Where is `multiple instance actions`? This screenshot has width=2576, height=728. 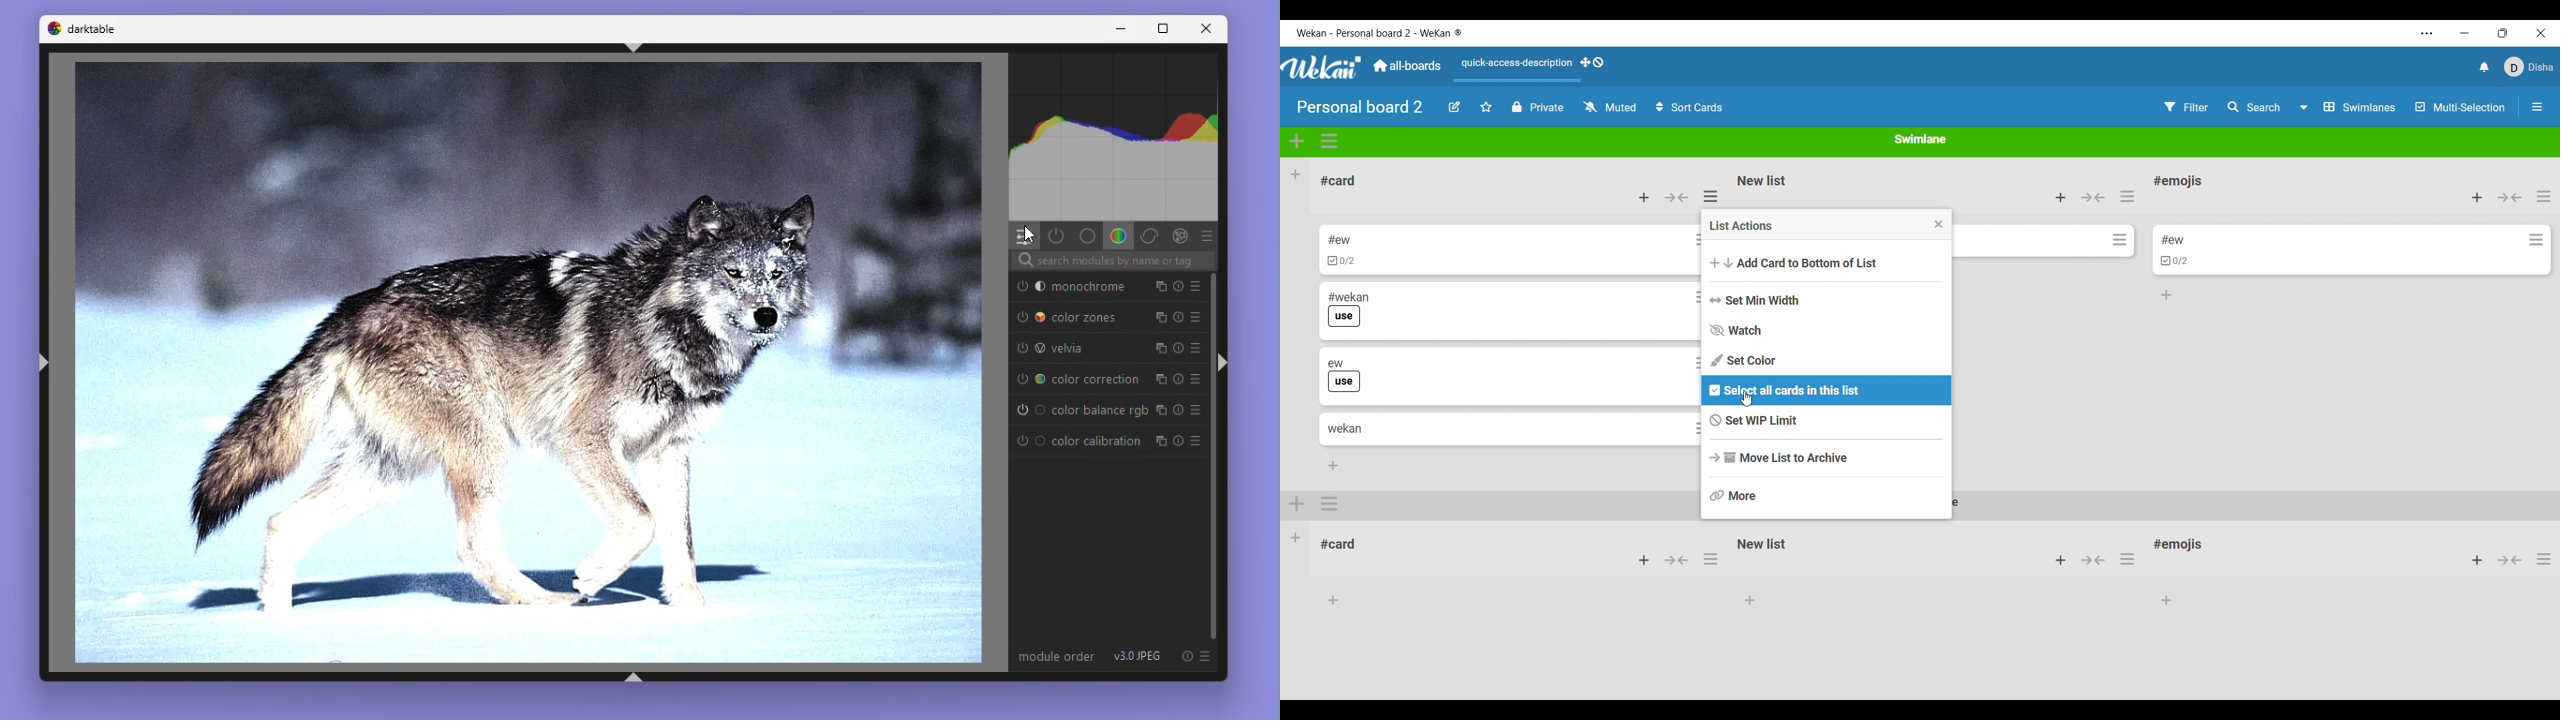 multiple instance actions is located at coordinates (1160, 380).